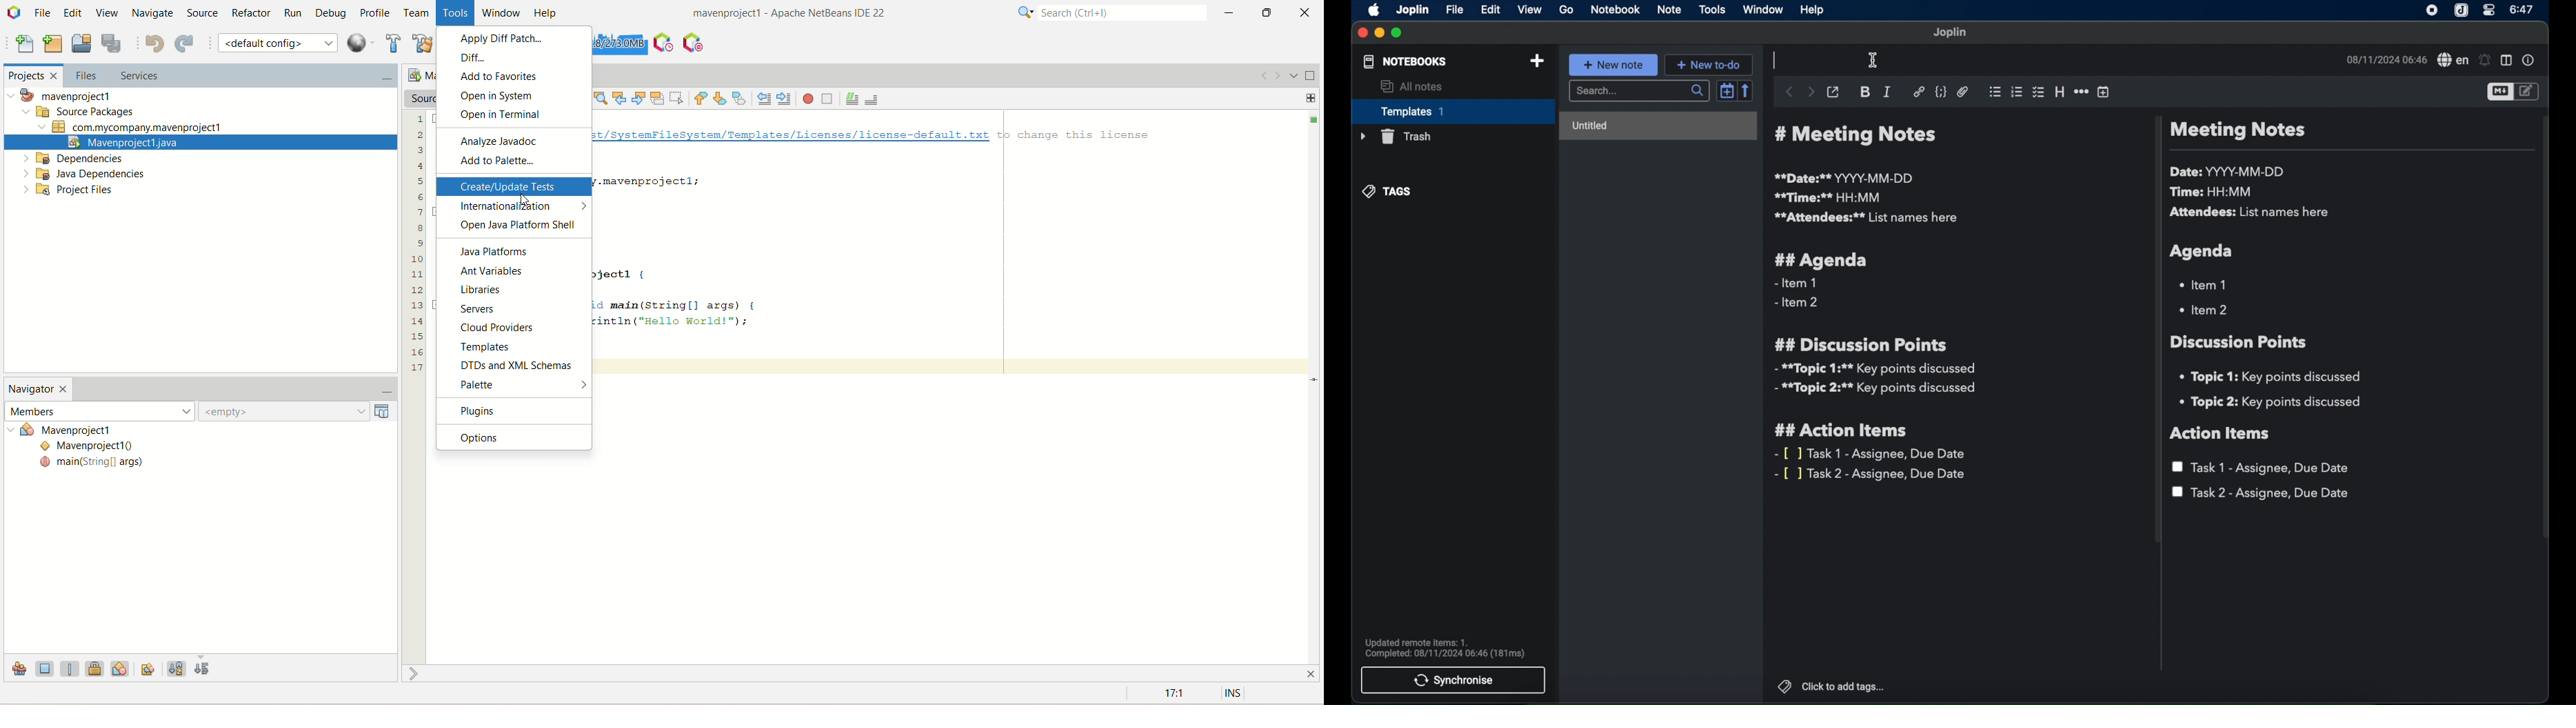 This screenshot has width=2576, height=728. Describe the element at coordinates (1874, 369) in the screenshot. I see `- **topic 1:** key points discussed` at that location.